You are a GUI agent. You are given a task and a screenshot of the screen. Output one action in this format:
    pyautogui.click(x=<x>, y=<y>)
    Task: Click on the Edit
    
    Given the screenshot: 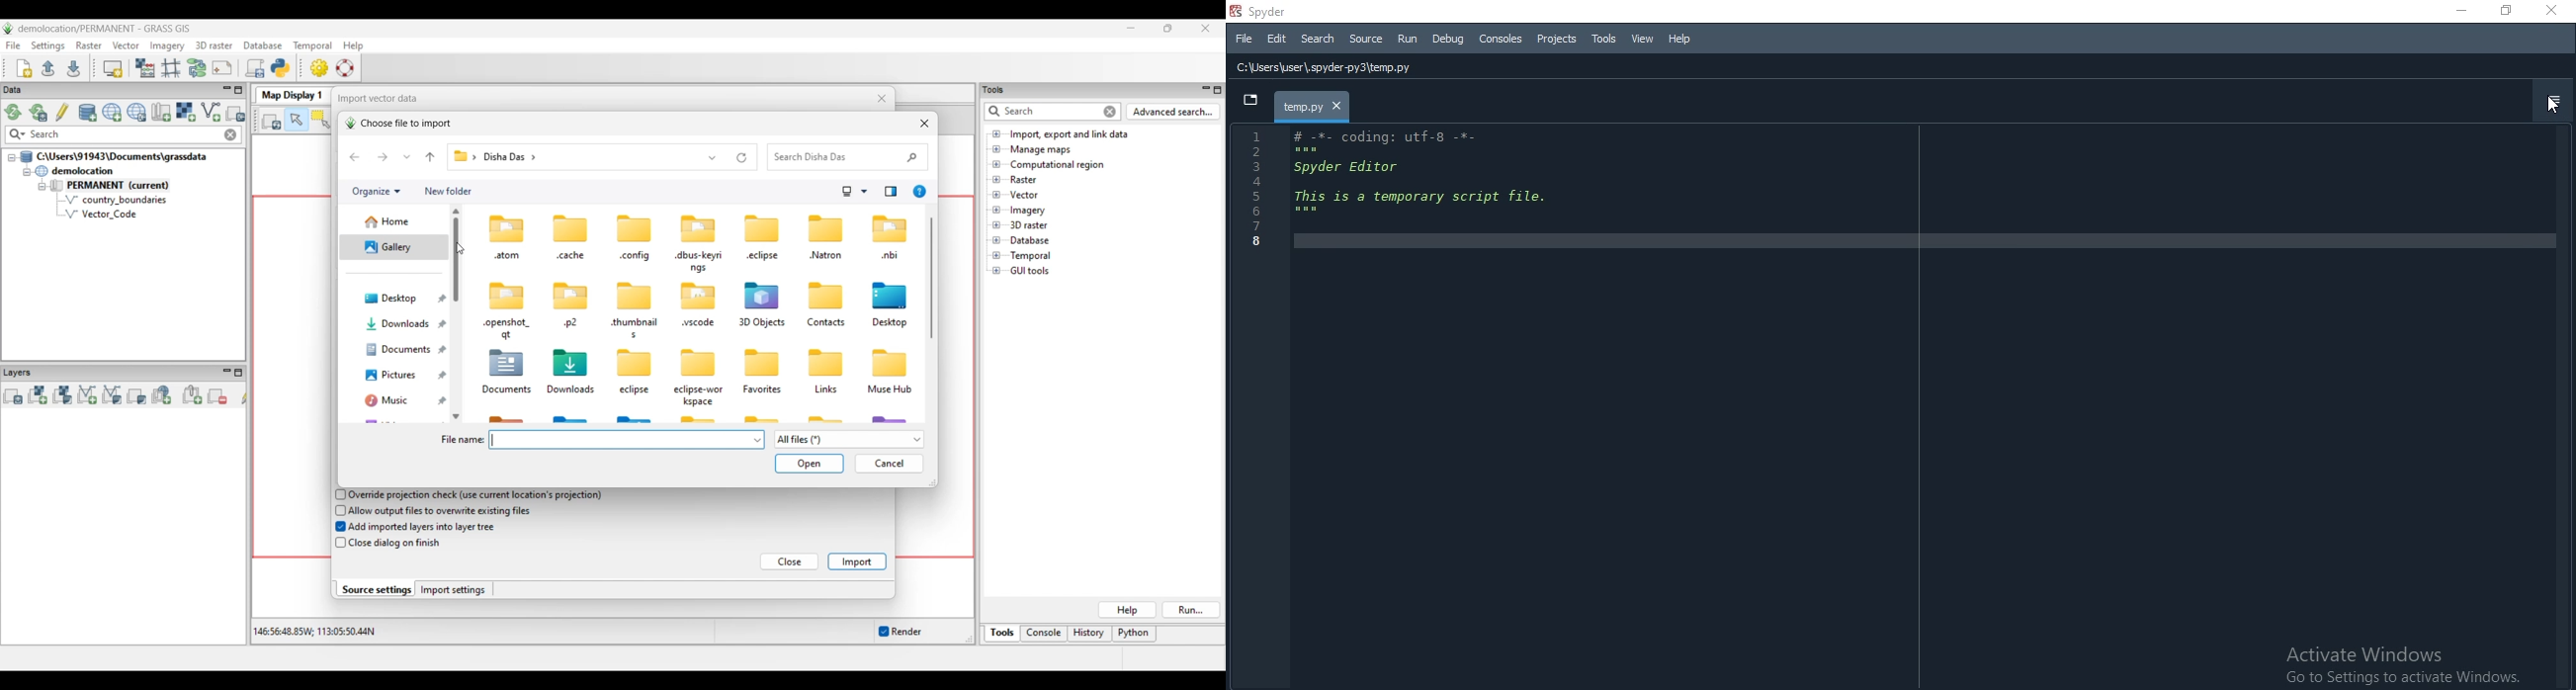 What is the action you would take?
    pyautogui.click(x=1276, y=40)
    